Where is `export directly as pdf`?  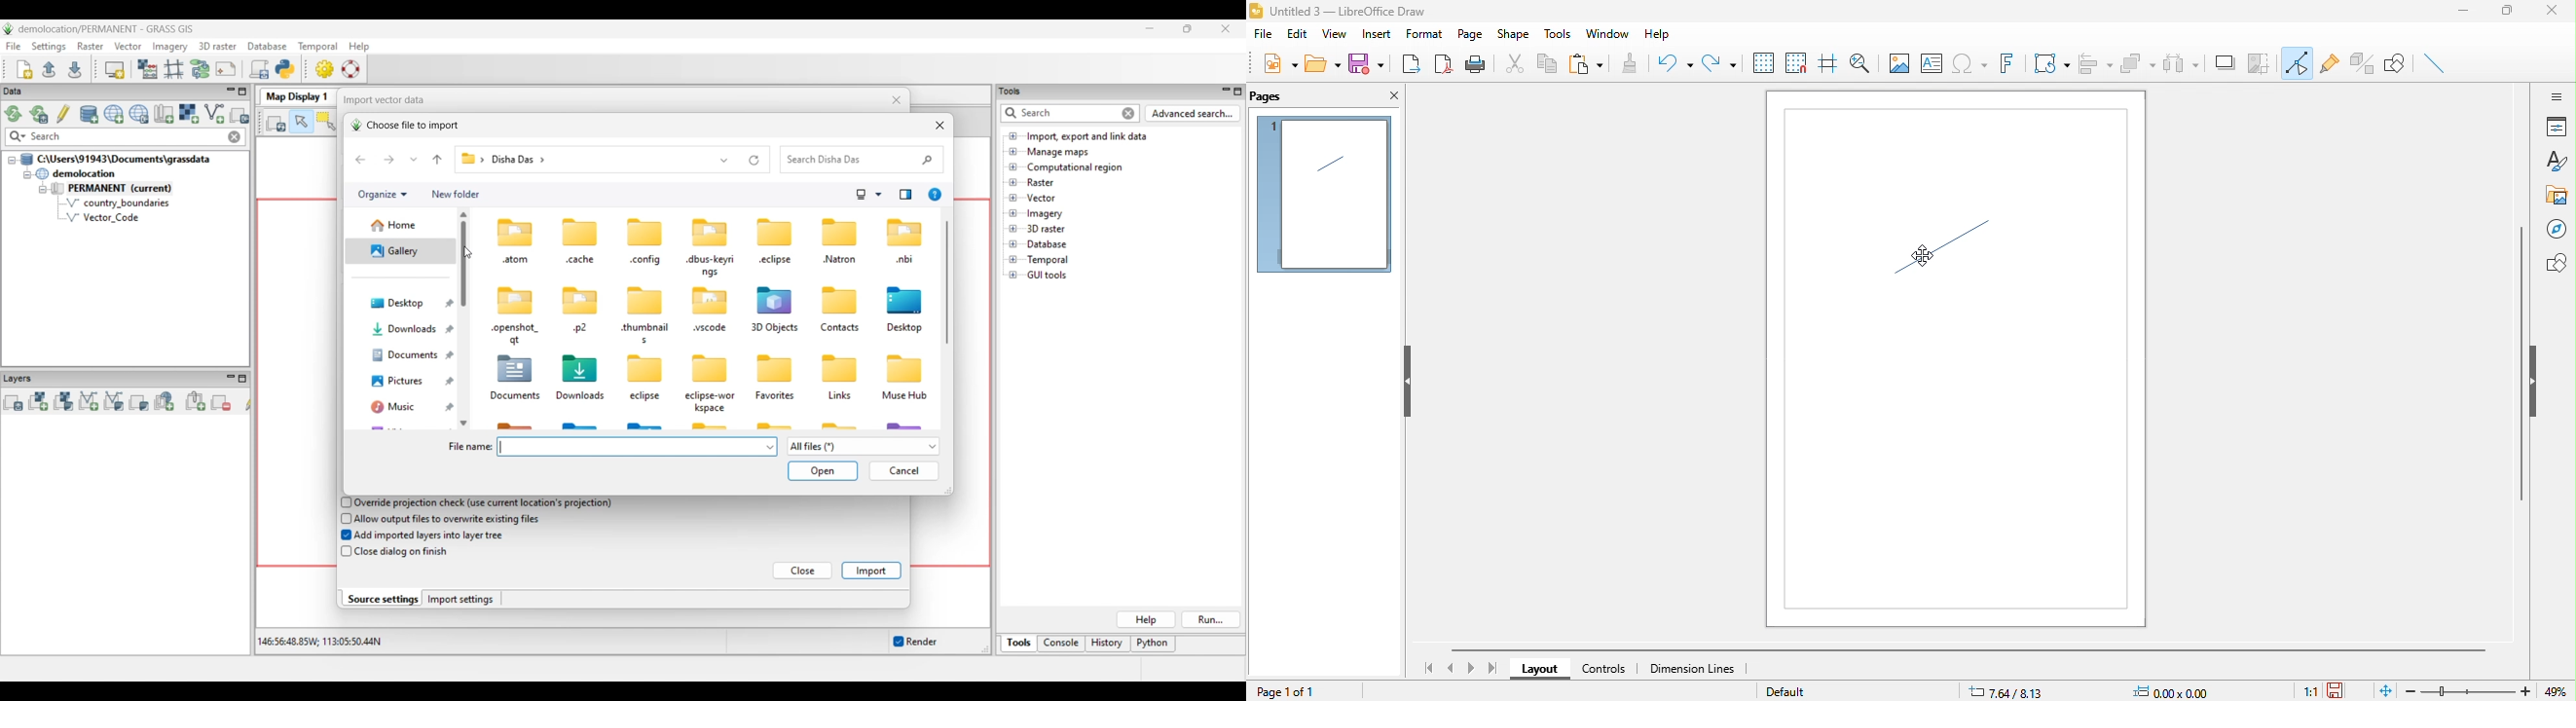 export directly as pdf is located at coordinates (1444, 65).